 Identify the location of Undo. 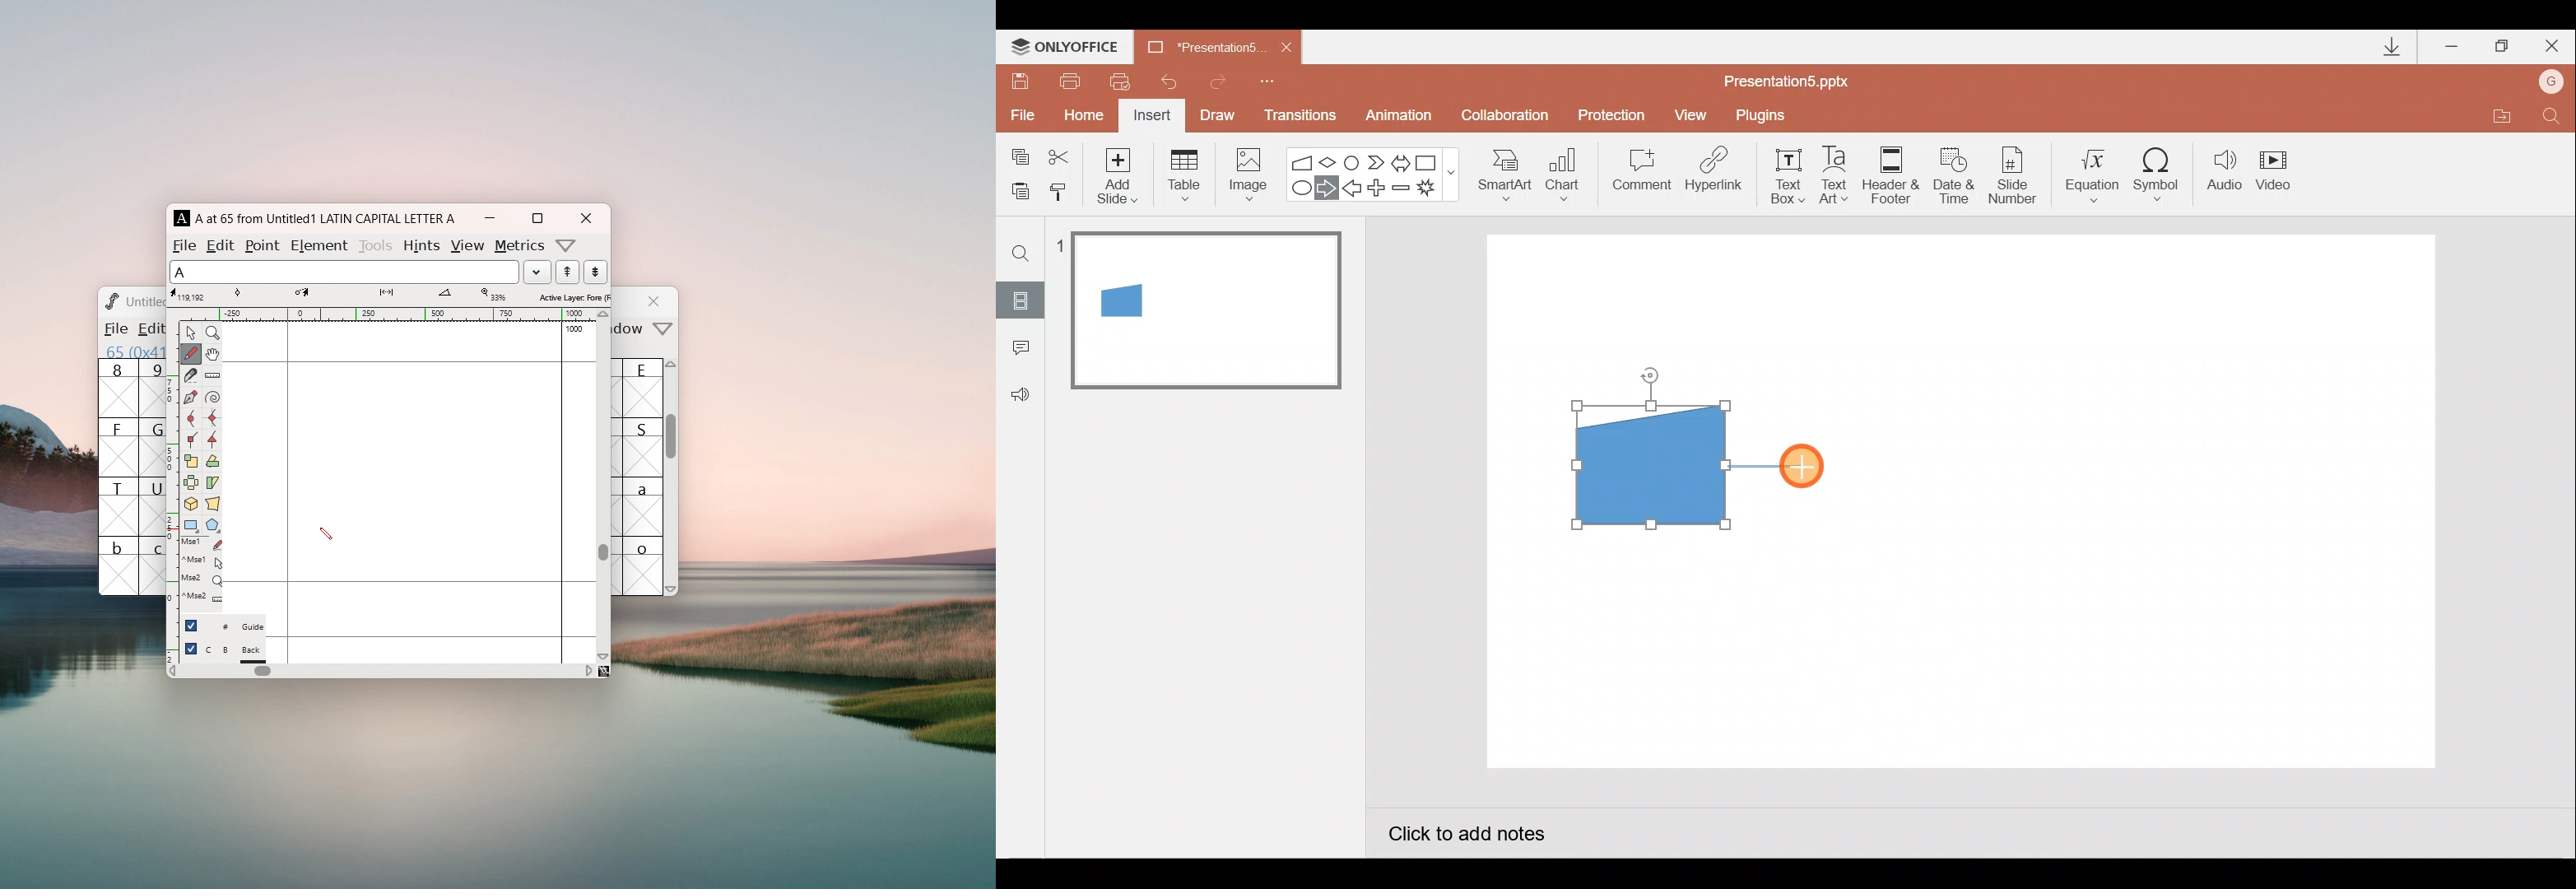
(1172, 81).